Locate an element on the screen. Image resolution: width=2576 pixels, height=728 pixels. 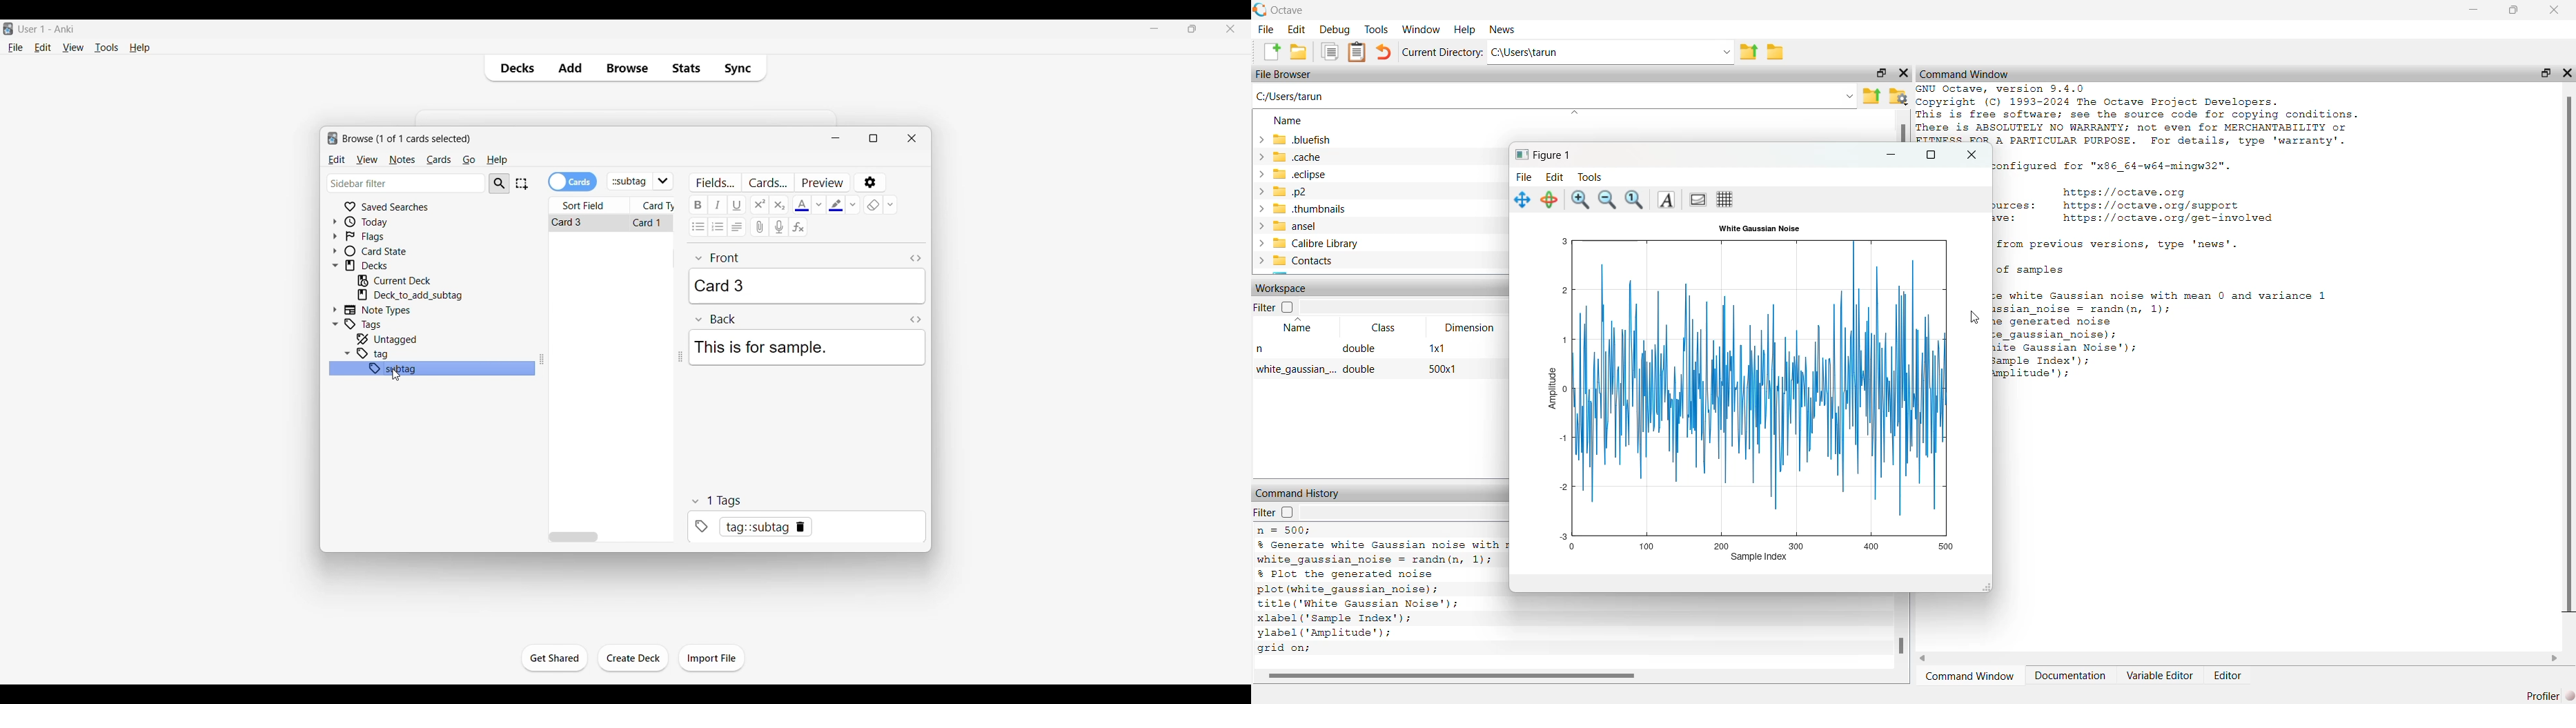
Show interface in a smaller tab is located at coordinates (1192, 29).